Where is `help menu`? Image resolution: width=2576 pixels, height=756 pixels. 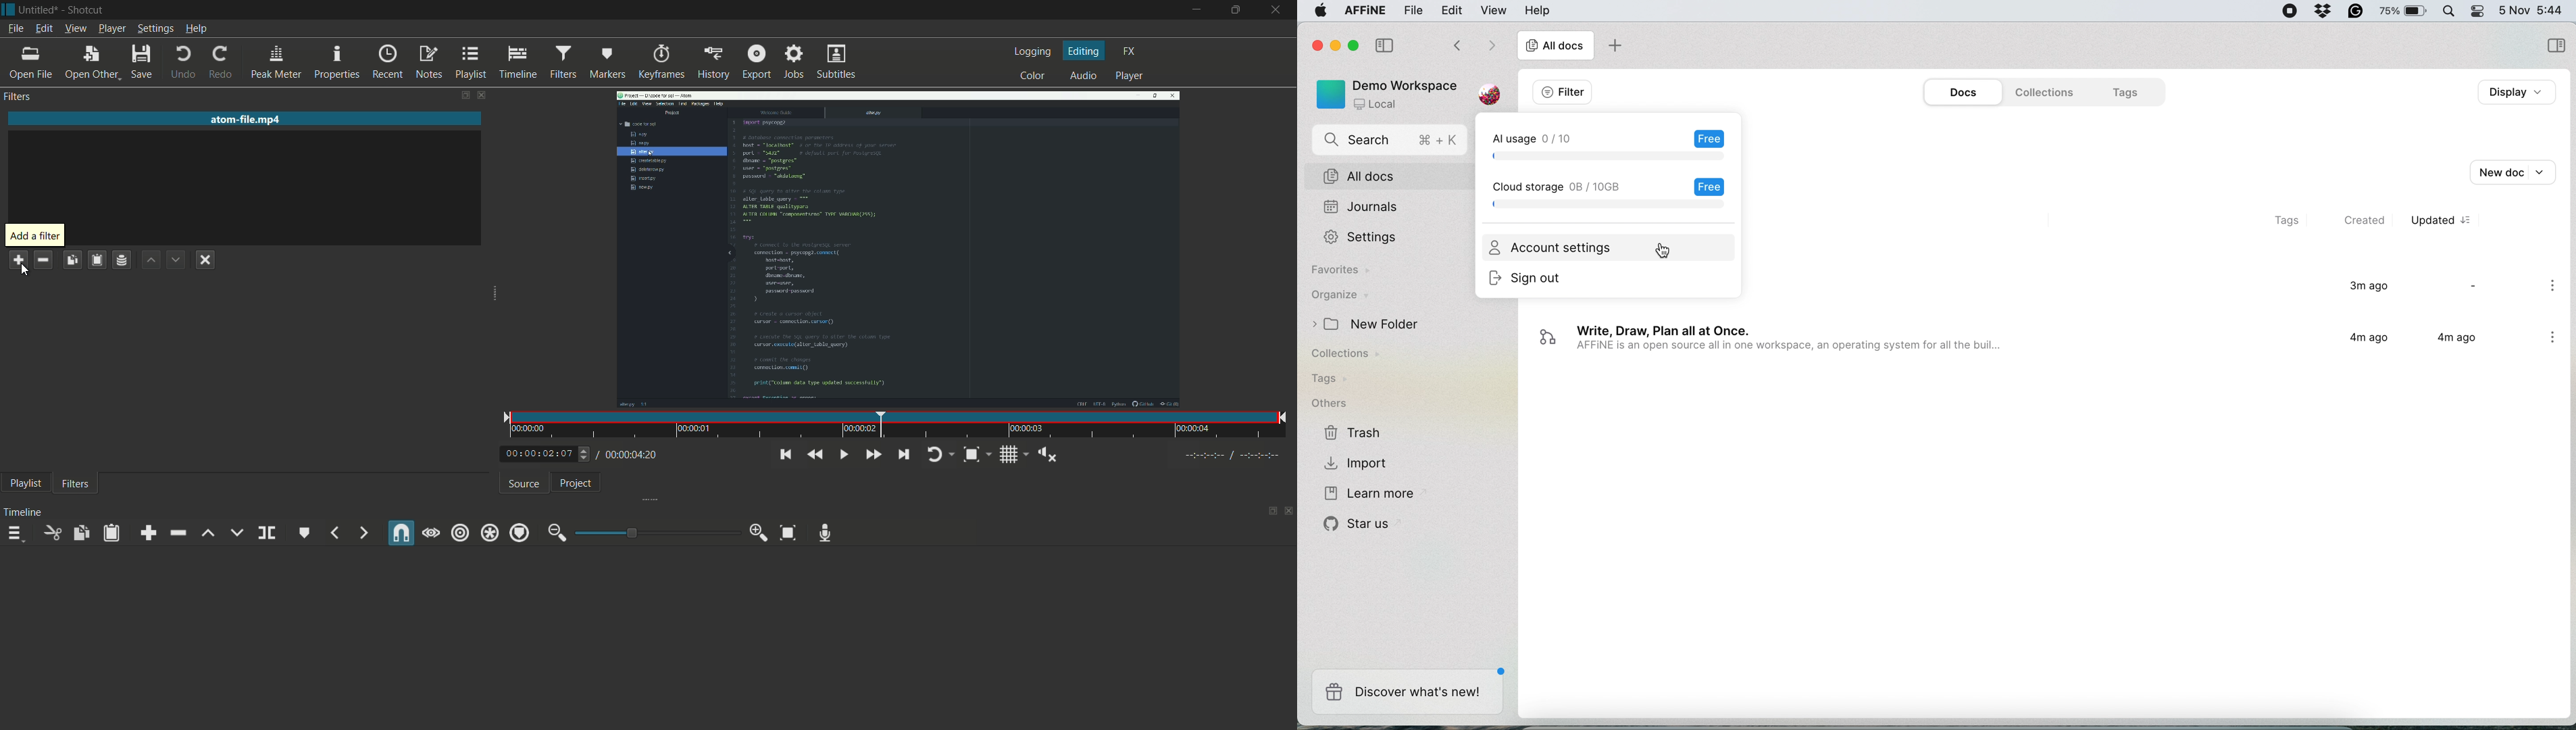
help menu is located at coordinates (196, 28).